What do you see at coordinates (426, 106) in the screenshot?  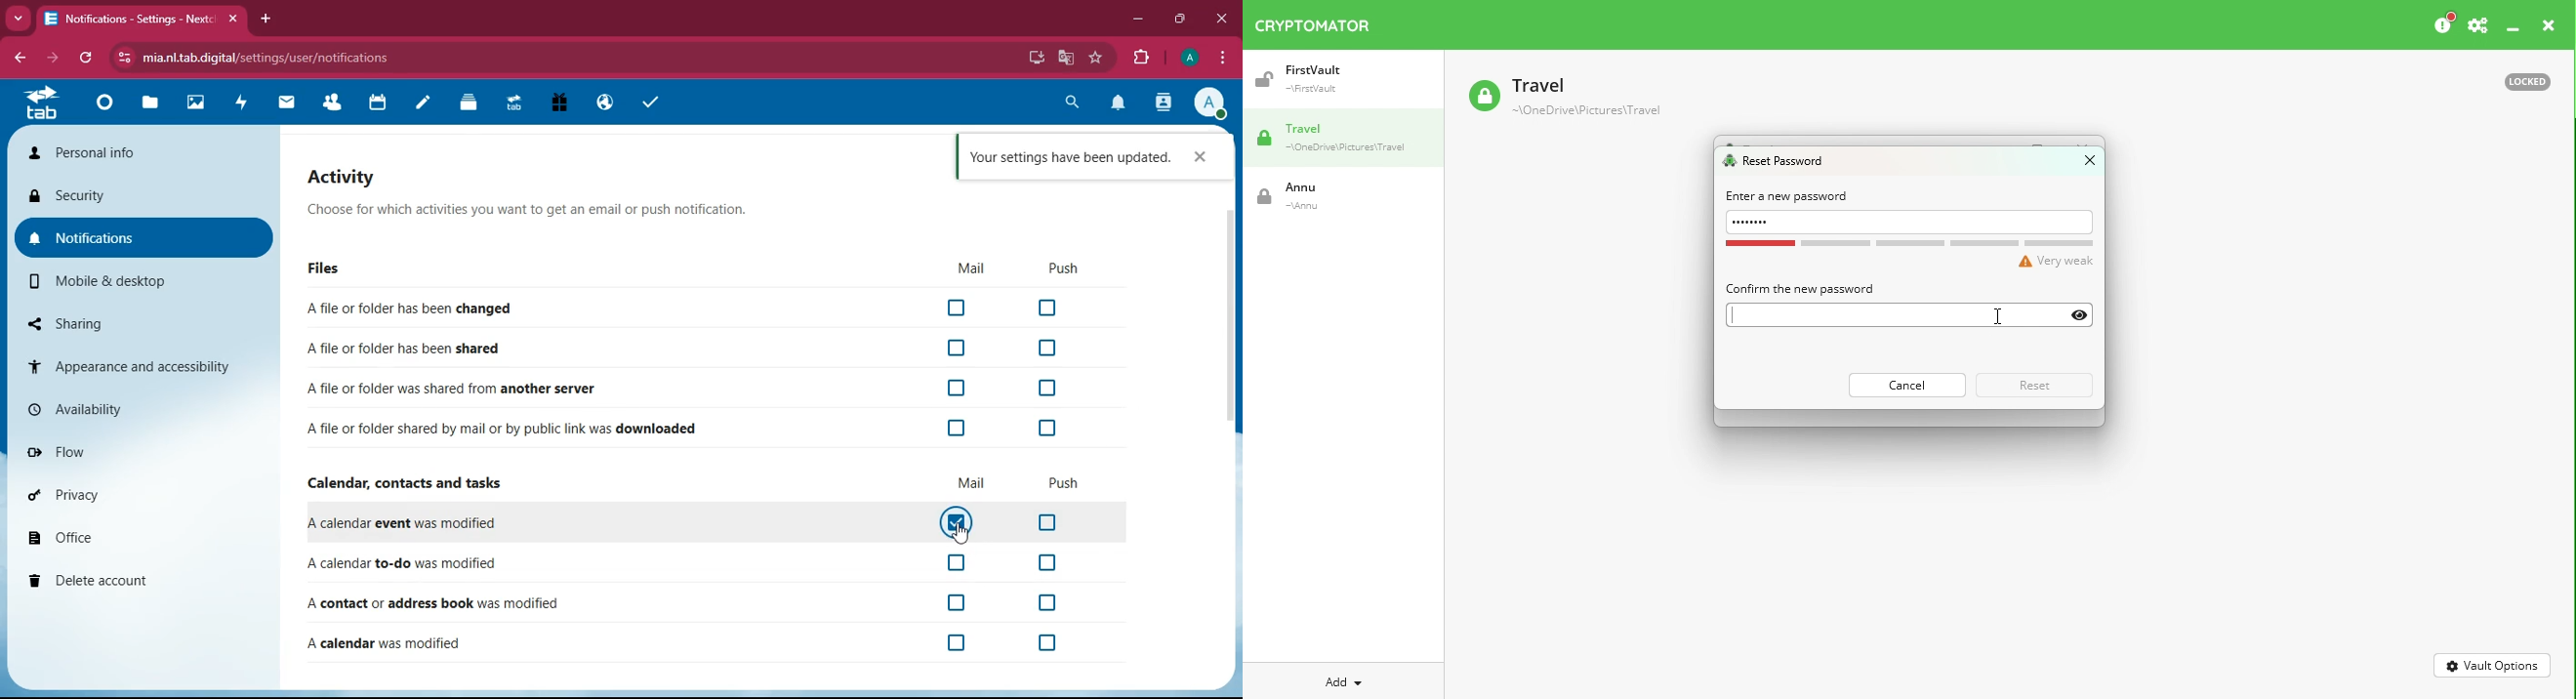 I see `notes` at bounding box center [426, 106].